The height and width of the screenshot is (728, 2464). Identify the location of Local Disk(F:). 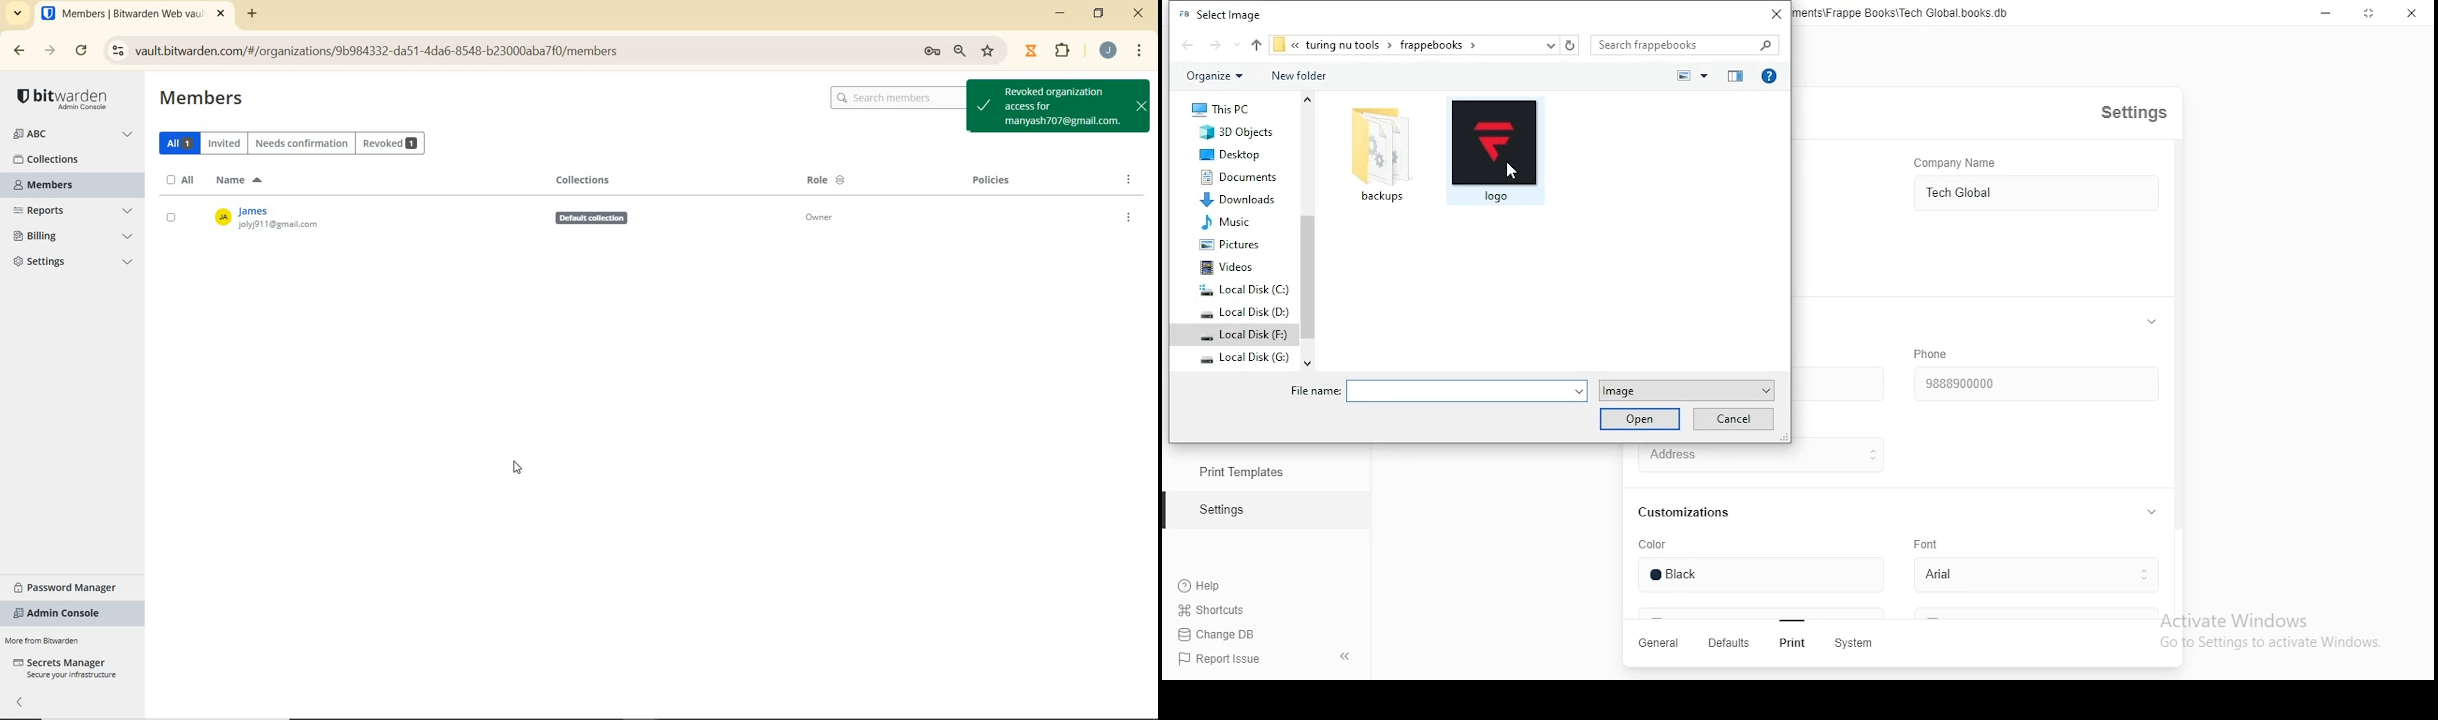
(1246, 336).